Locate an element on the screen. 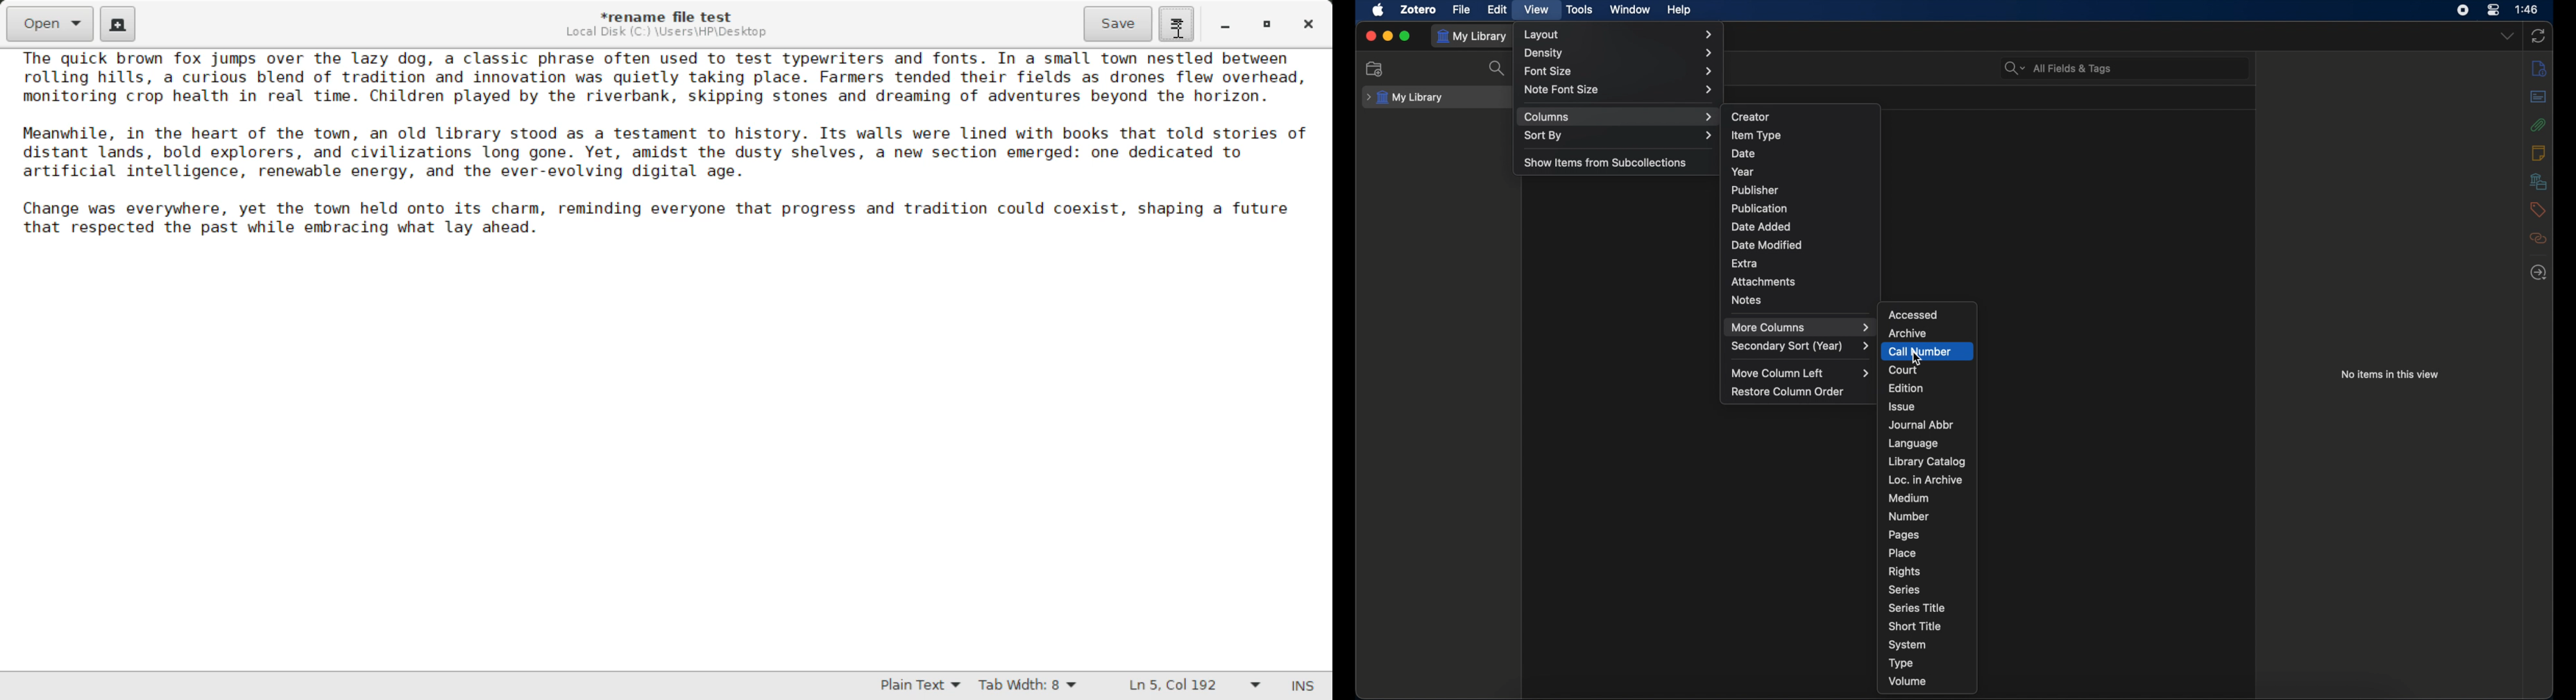 This screenshot has width=2576, height=700. Restore Down is located at coordinates (1223, 24).